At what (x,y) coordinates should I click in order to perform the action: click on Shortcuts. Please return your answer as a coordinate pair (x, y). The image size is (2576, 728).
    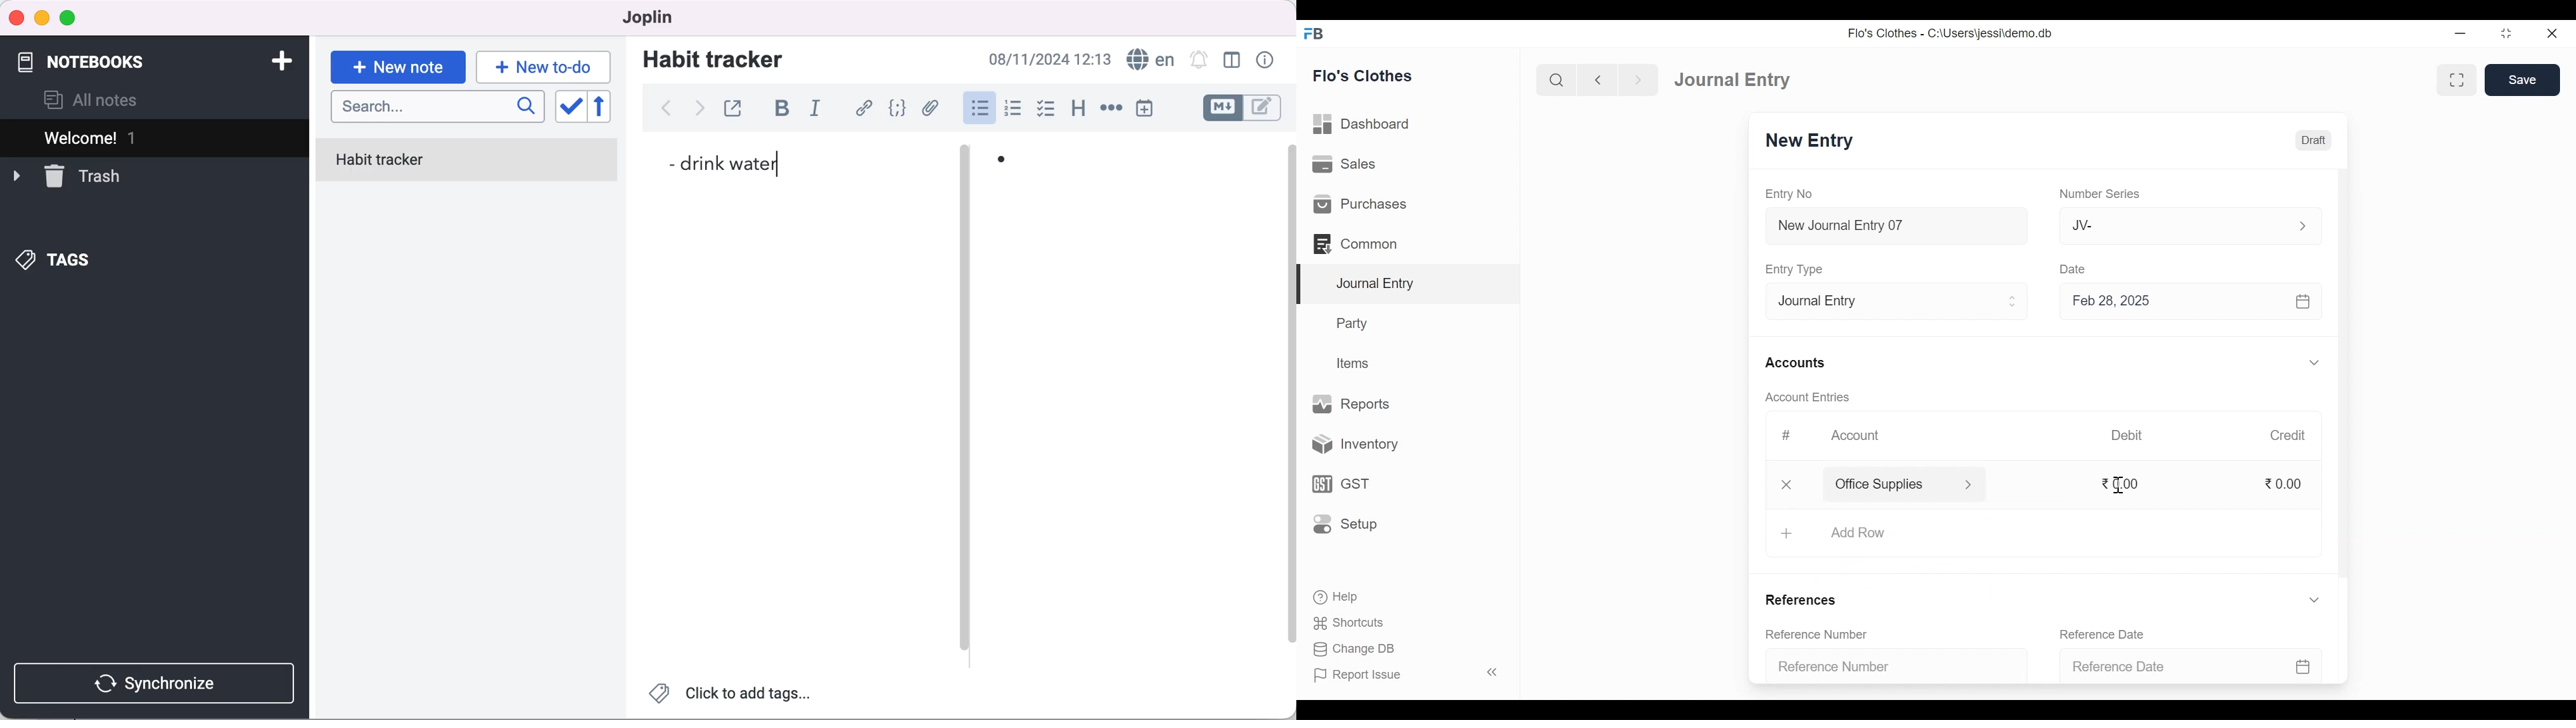
    Looking at the image, I should click on (1356, 621).